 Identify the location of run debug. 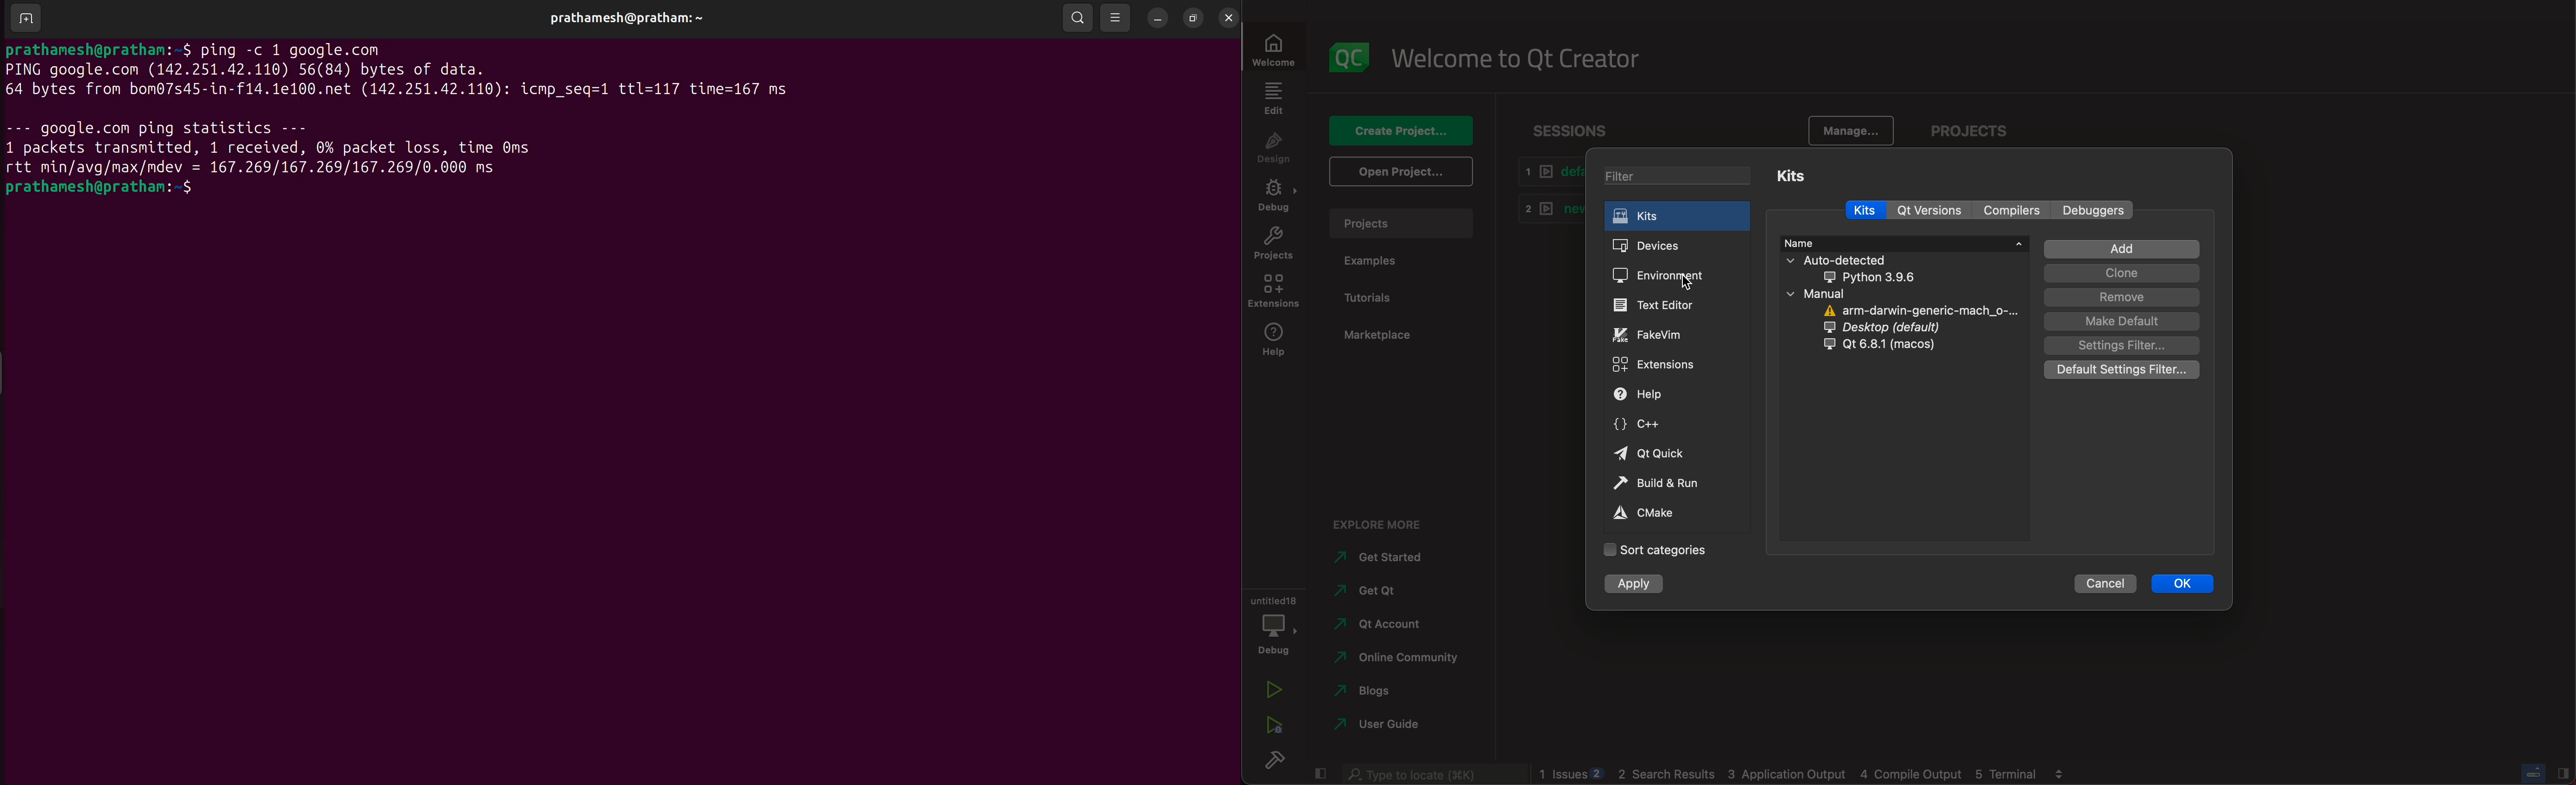
(1272, 726).